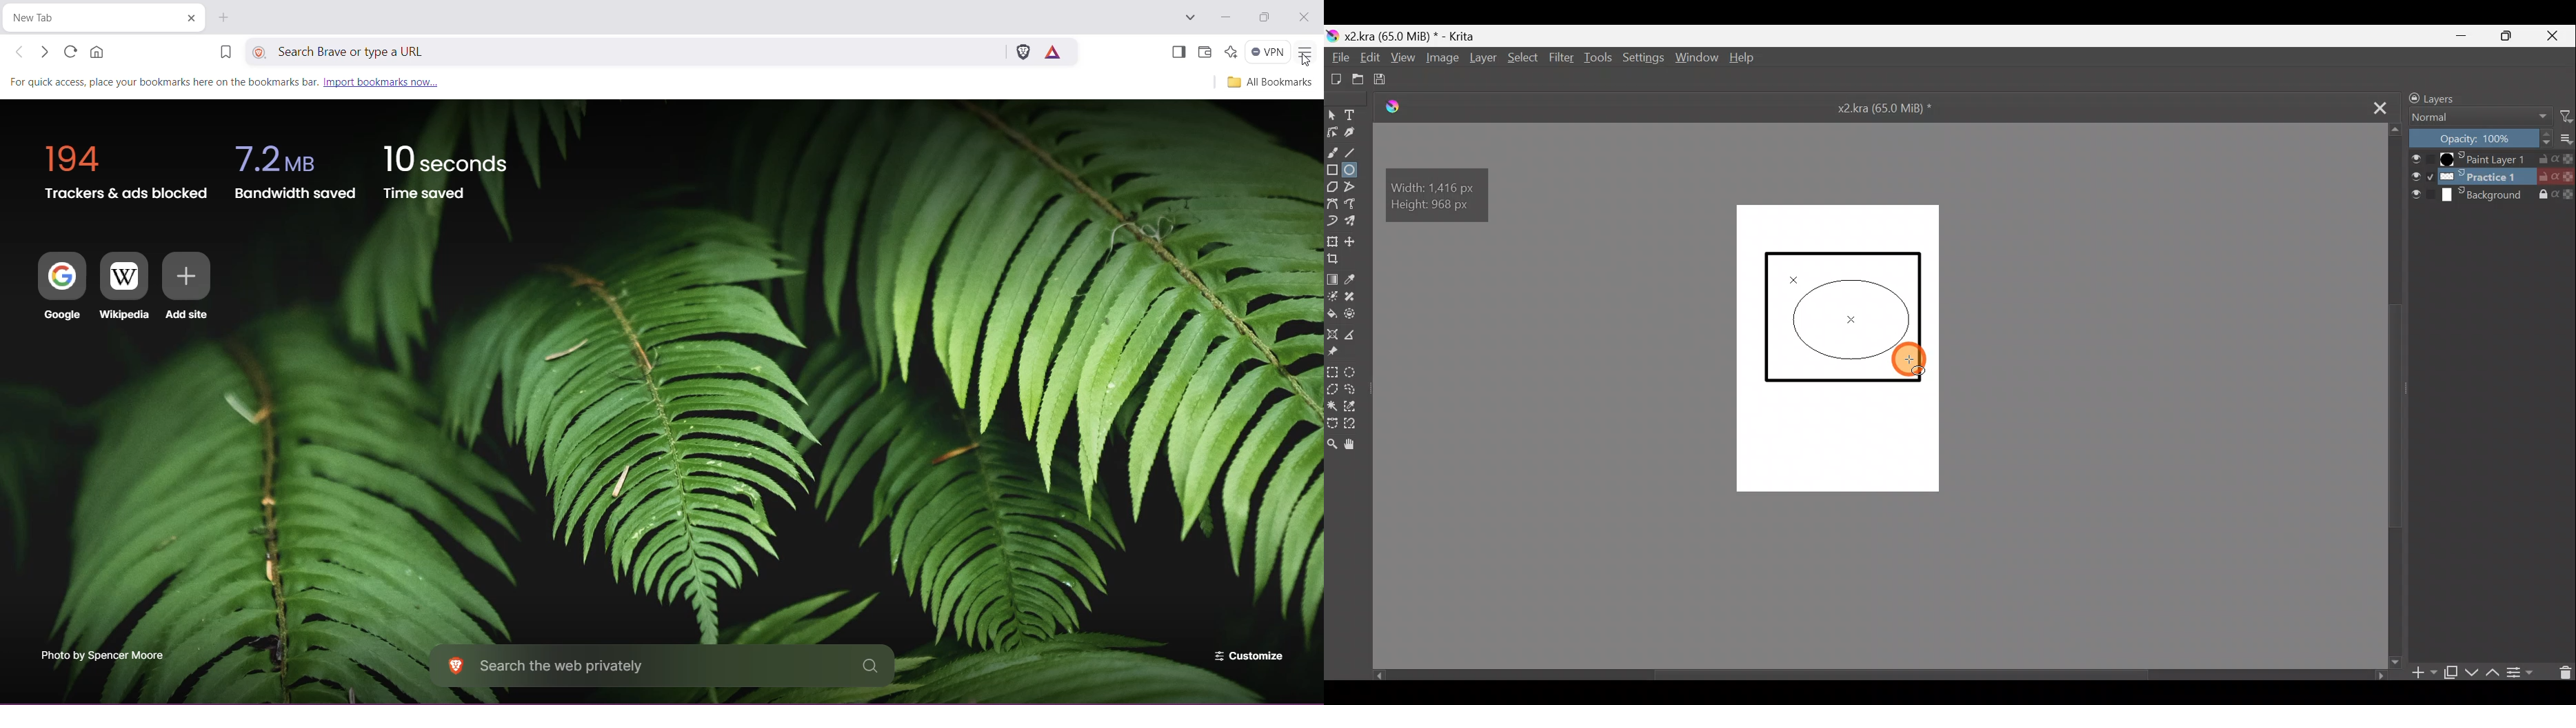 Image resolution: width=2576 pixels, height=728 pixels. What do you see at coordinates (45, 52) in the screenshot?
I see `Click to go forward, hold to see history` at bounding box center [45, 52].